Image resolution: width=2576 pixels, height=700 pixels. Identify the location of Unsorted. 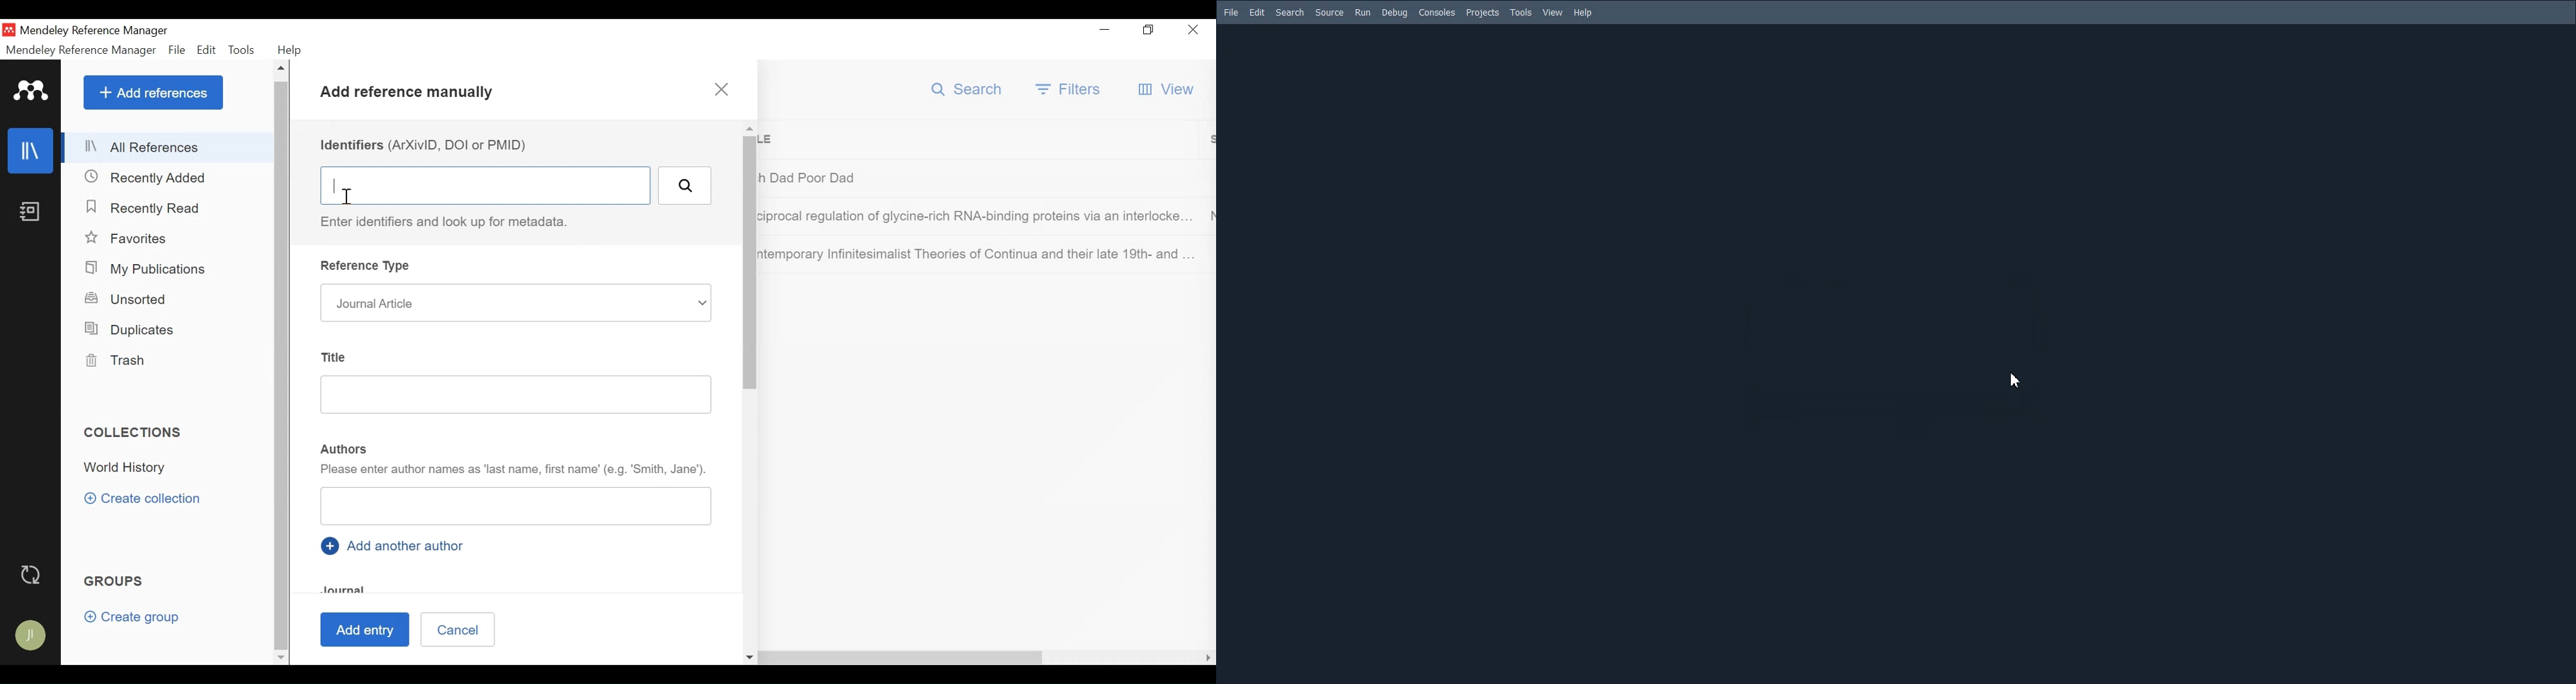
(127, 298).